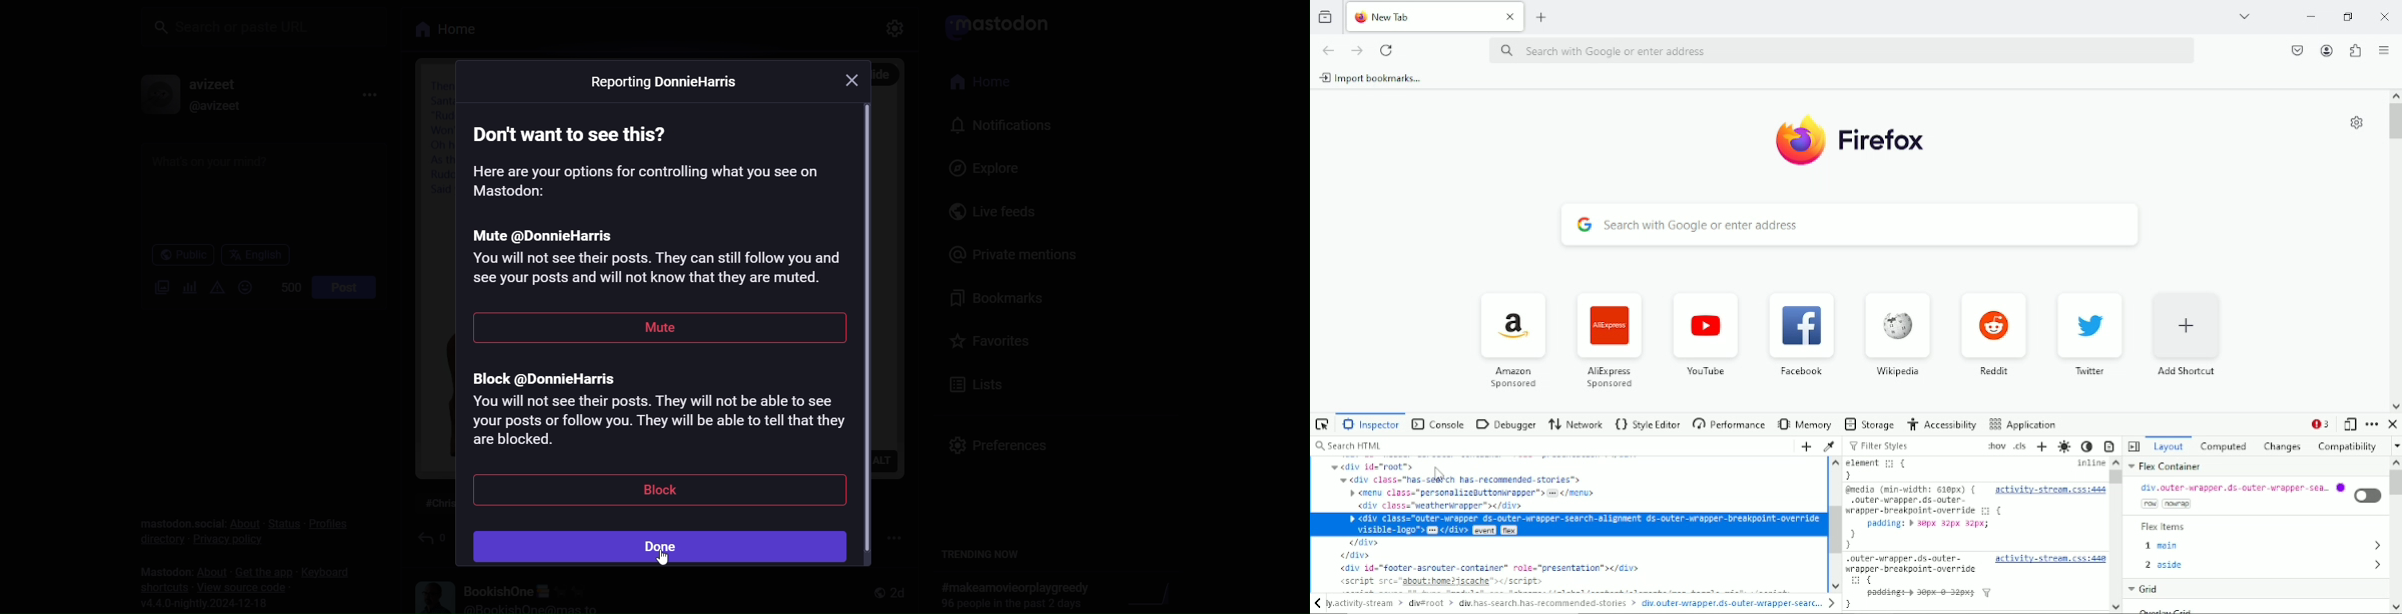 The image size is (2408, 616). What do you see at coordinates (985, 555) in the screenshot?
I see `trending now` at bounding box center [985, 555].